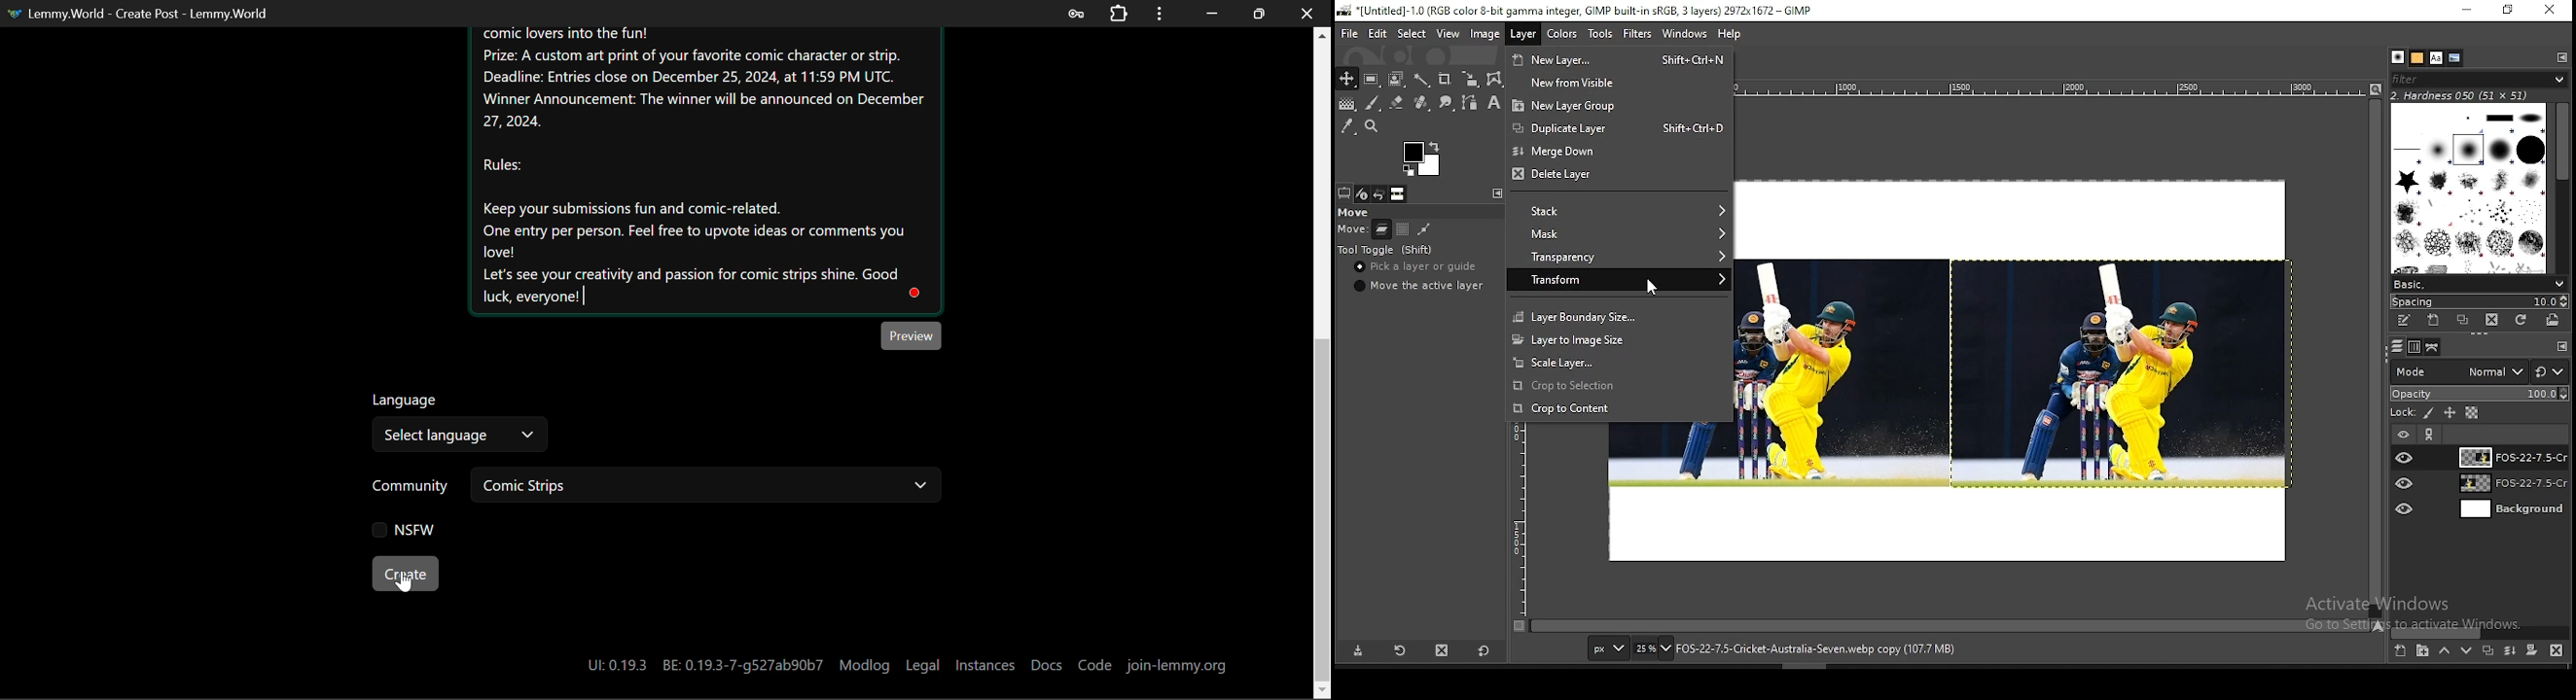 Image resolution: width=2576 pixels, height=700 pixels. What do you see at coordinates (1494, 79) in the screenshot?
I see `wrap transform` at bounding box center [1494, 79].